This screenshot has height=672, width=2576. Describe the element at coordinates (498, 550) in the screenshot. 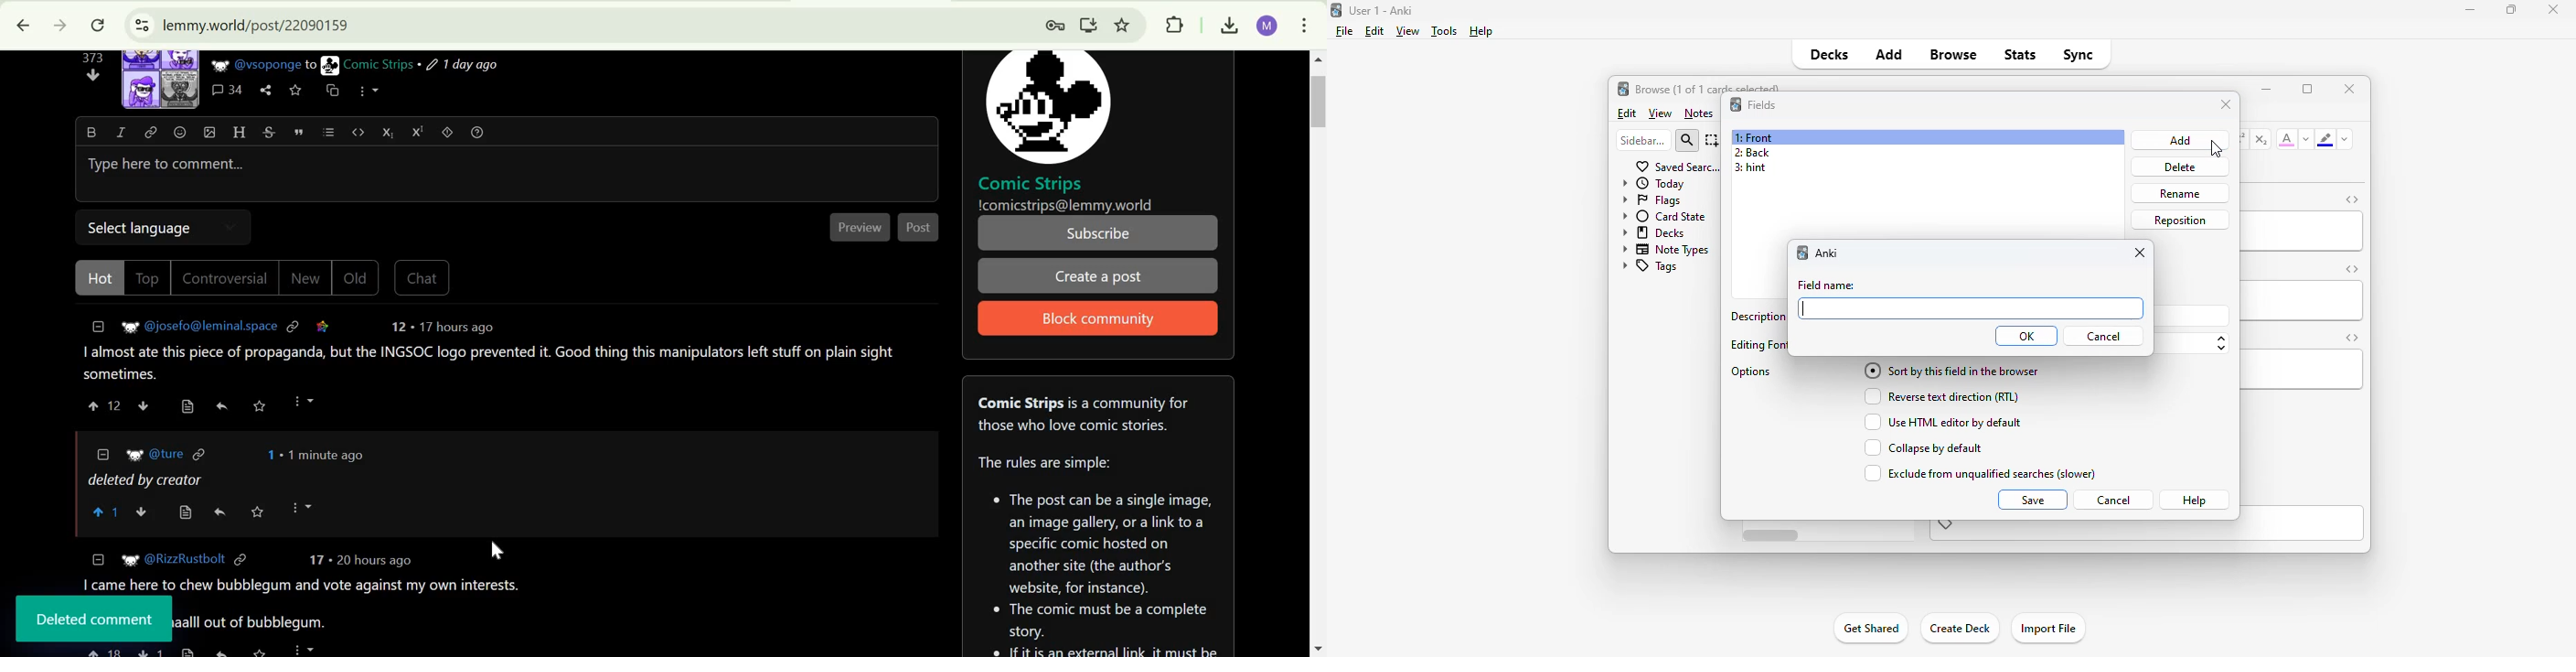

I see `cursor` at that location.